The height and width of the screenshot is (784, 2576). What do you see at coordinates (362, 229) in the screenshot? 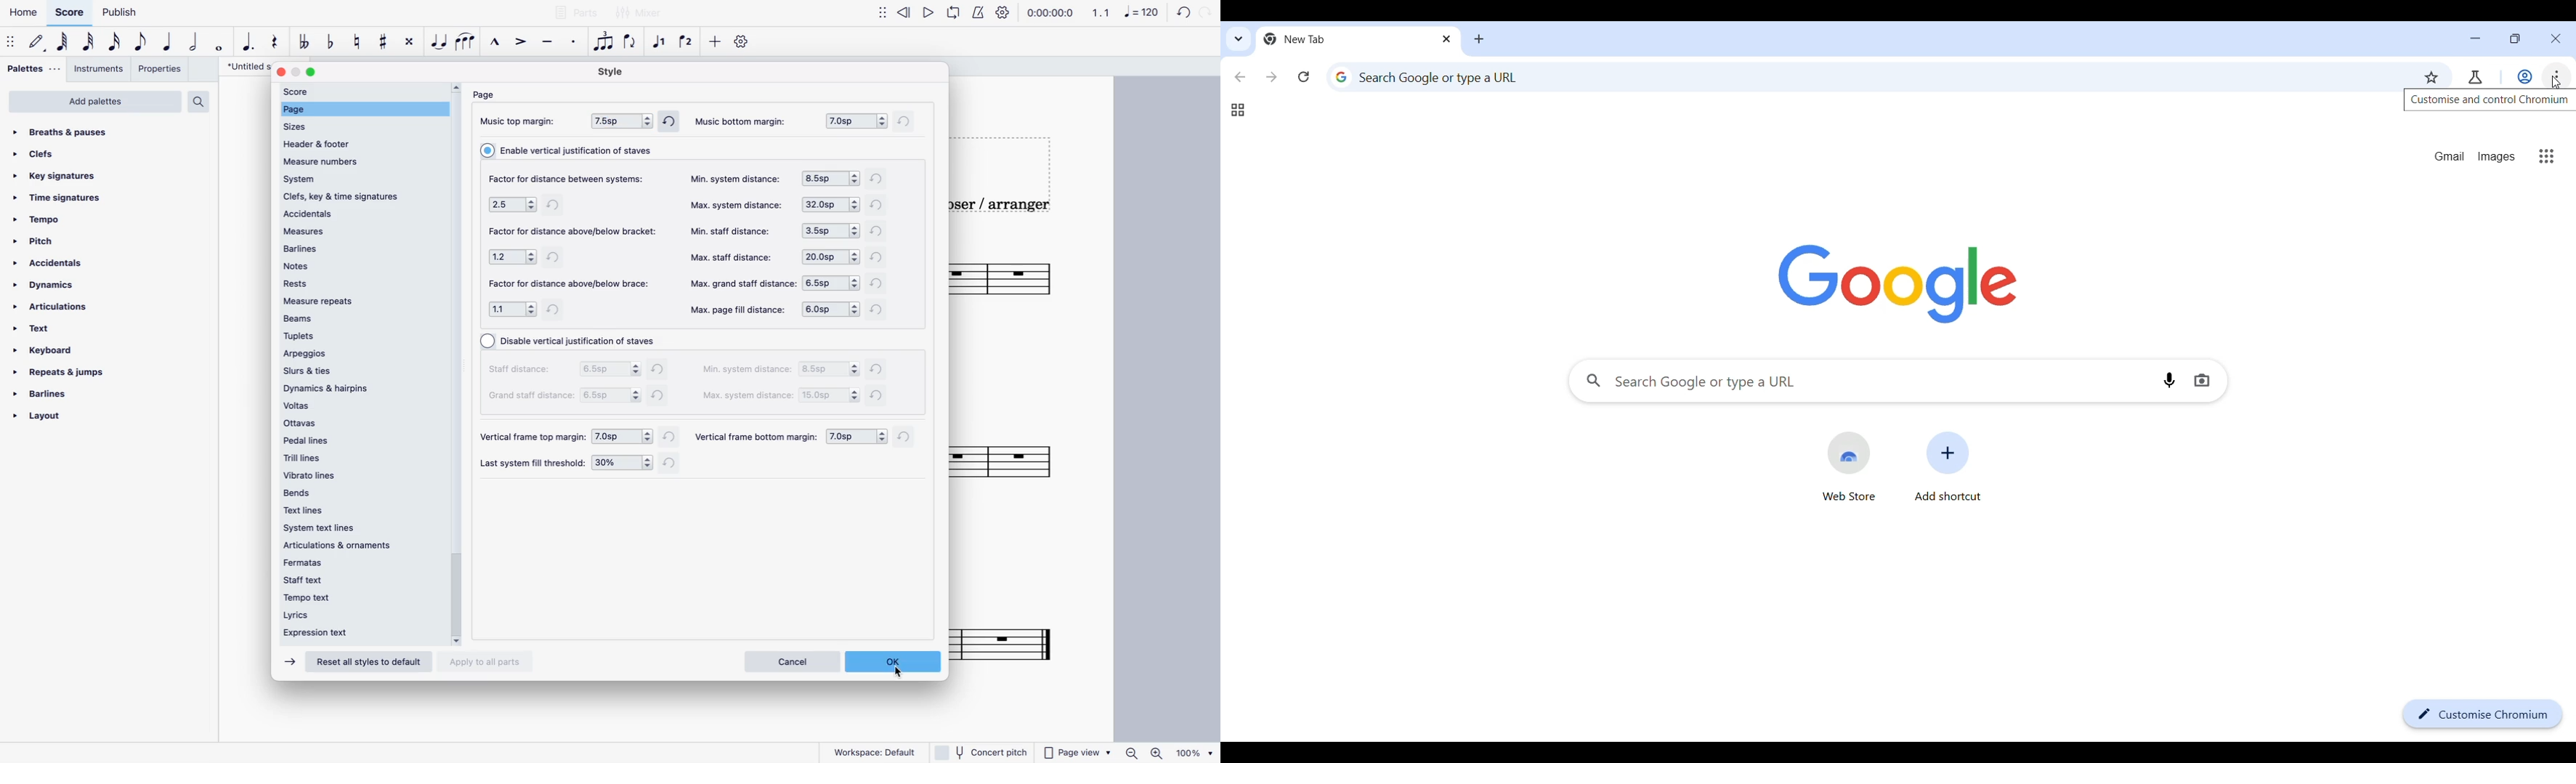
I see `measure` at bounding box center [362, 229].